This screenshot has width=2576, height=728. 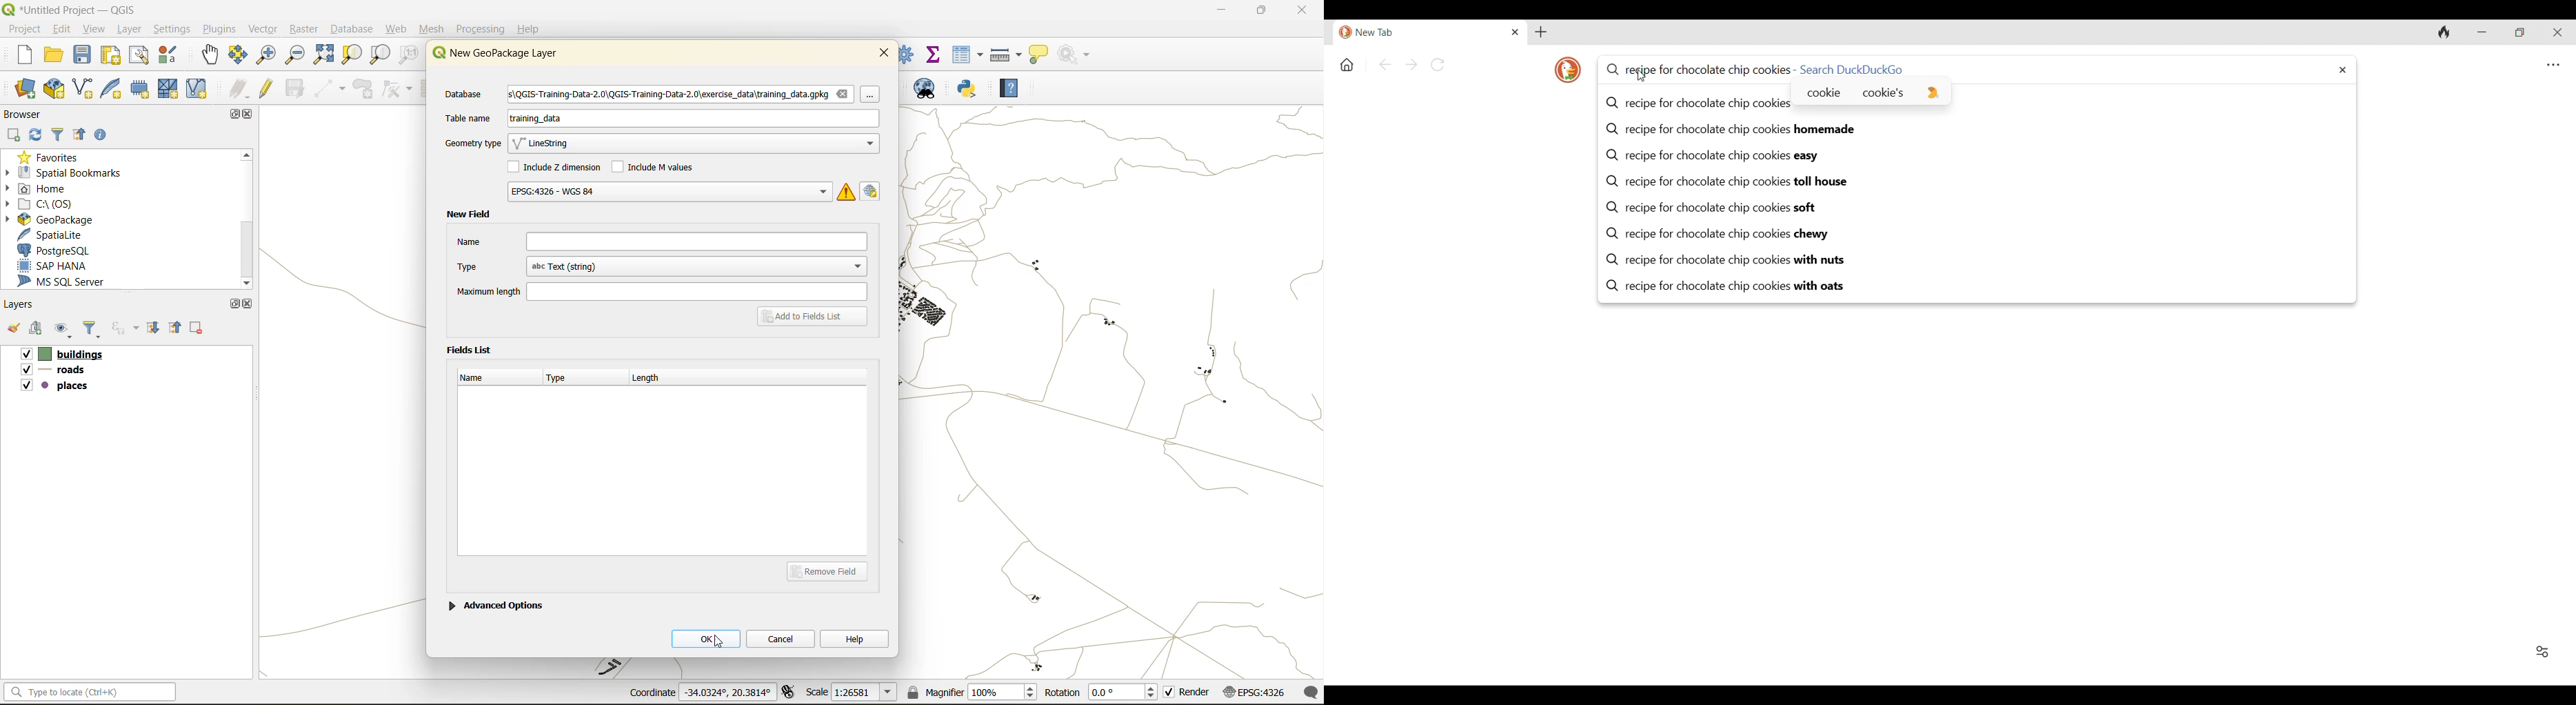 What do you see at coordinates (1852, 69) in the screenshot?
I see `Search DuckDuckGo` at bounding box center [1852, 69].